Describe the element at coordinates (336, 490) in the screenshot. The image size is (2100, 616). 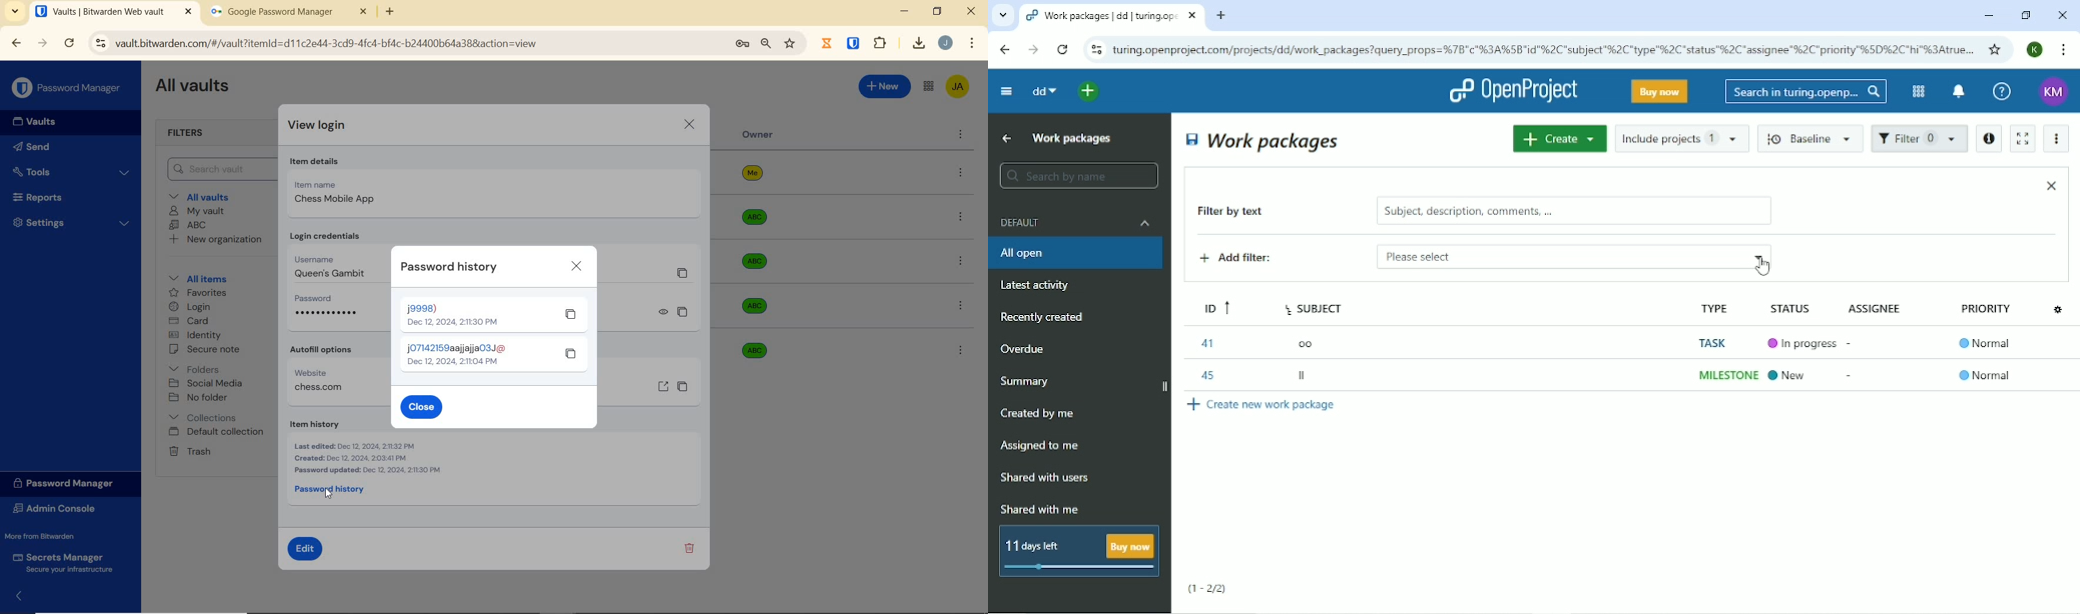
I see `Password history` at that location.